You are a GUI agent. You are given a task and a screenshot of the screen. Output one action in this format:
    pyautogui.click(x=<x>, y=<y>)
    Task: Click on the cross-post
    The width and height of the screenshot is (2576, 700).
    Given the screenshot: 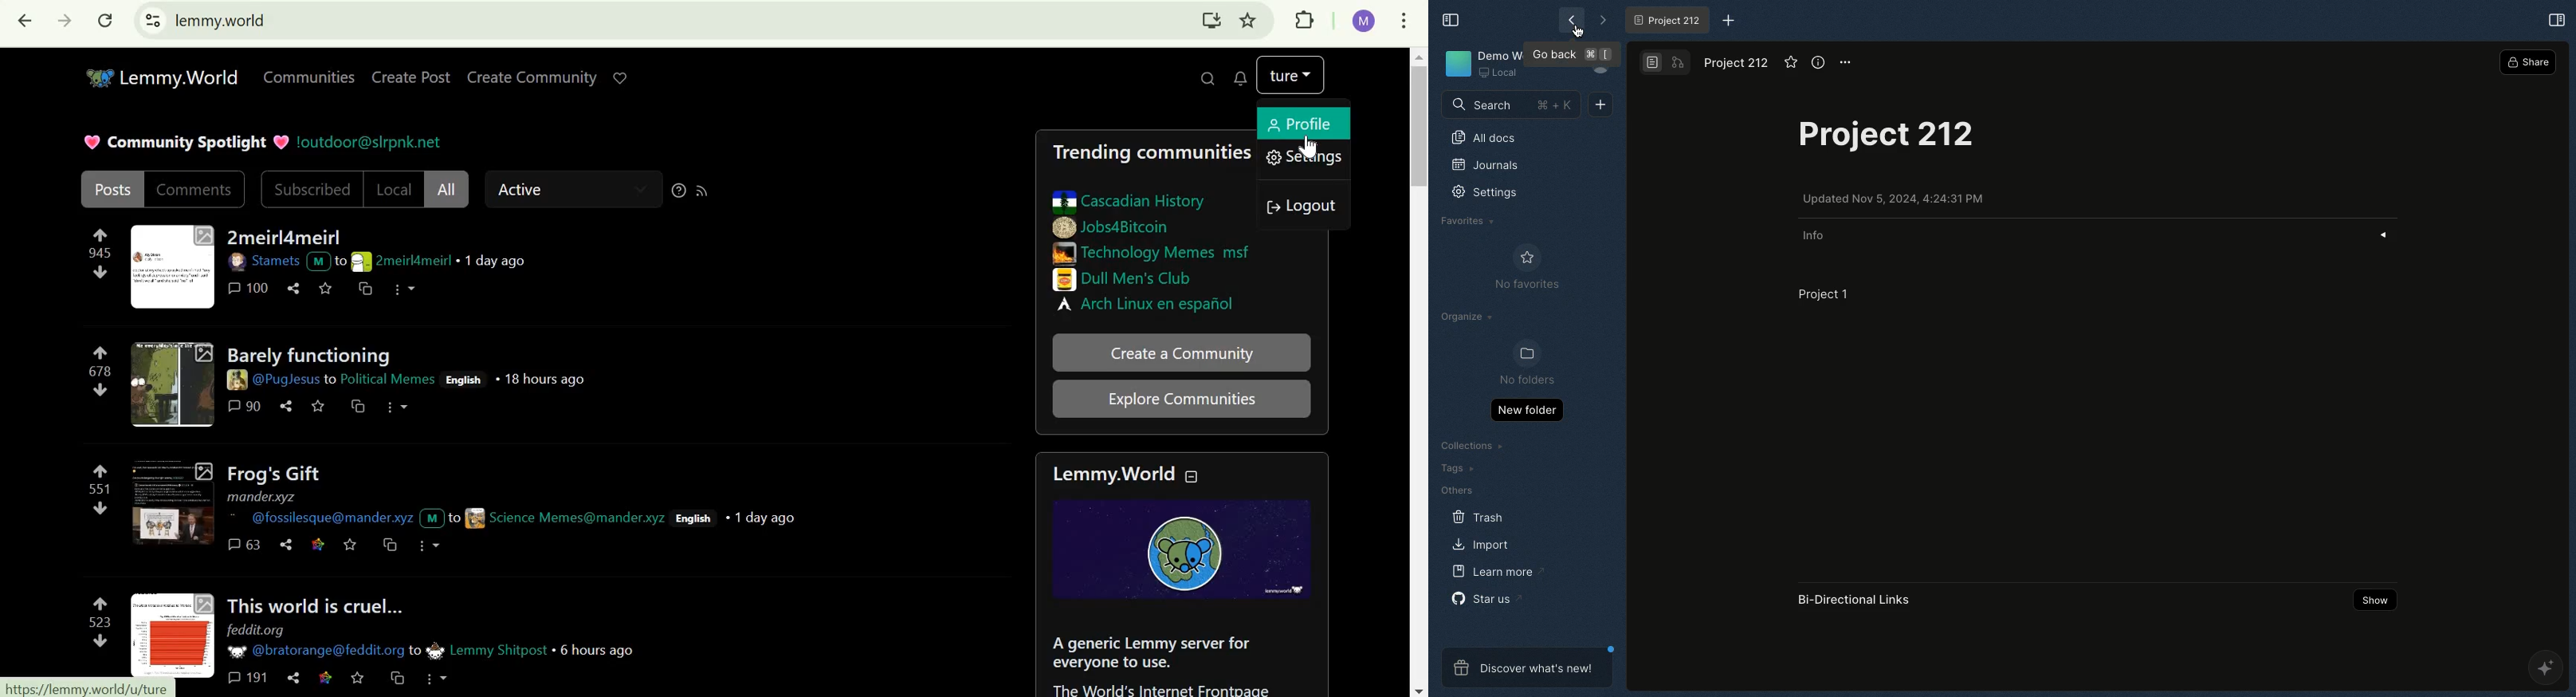 What is the action you would take?
    pyautogui.click(x=358, y=408)
    